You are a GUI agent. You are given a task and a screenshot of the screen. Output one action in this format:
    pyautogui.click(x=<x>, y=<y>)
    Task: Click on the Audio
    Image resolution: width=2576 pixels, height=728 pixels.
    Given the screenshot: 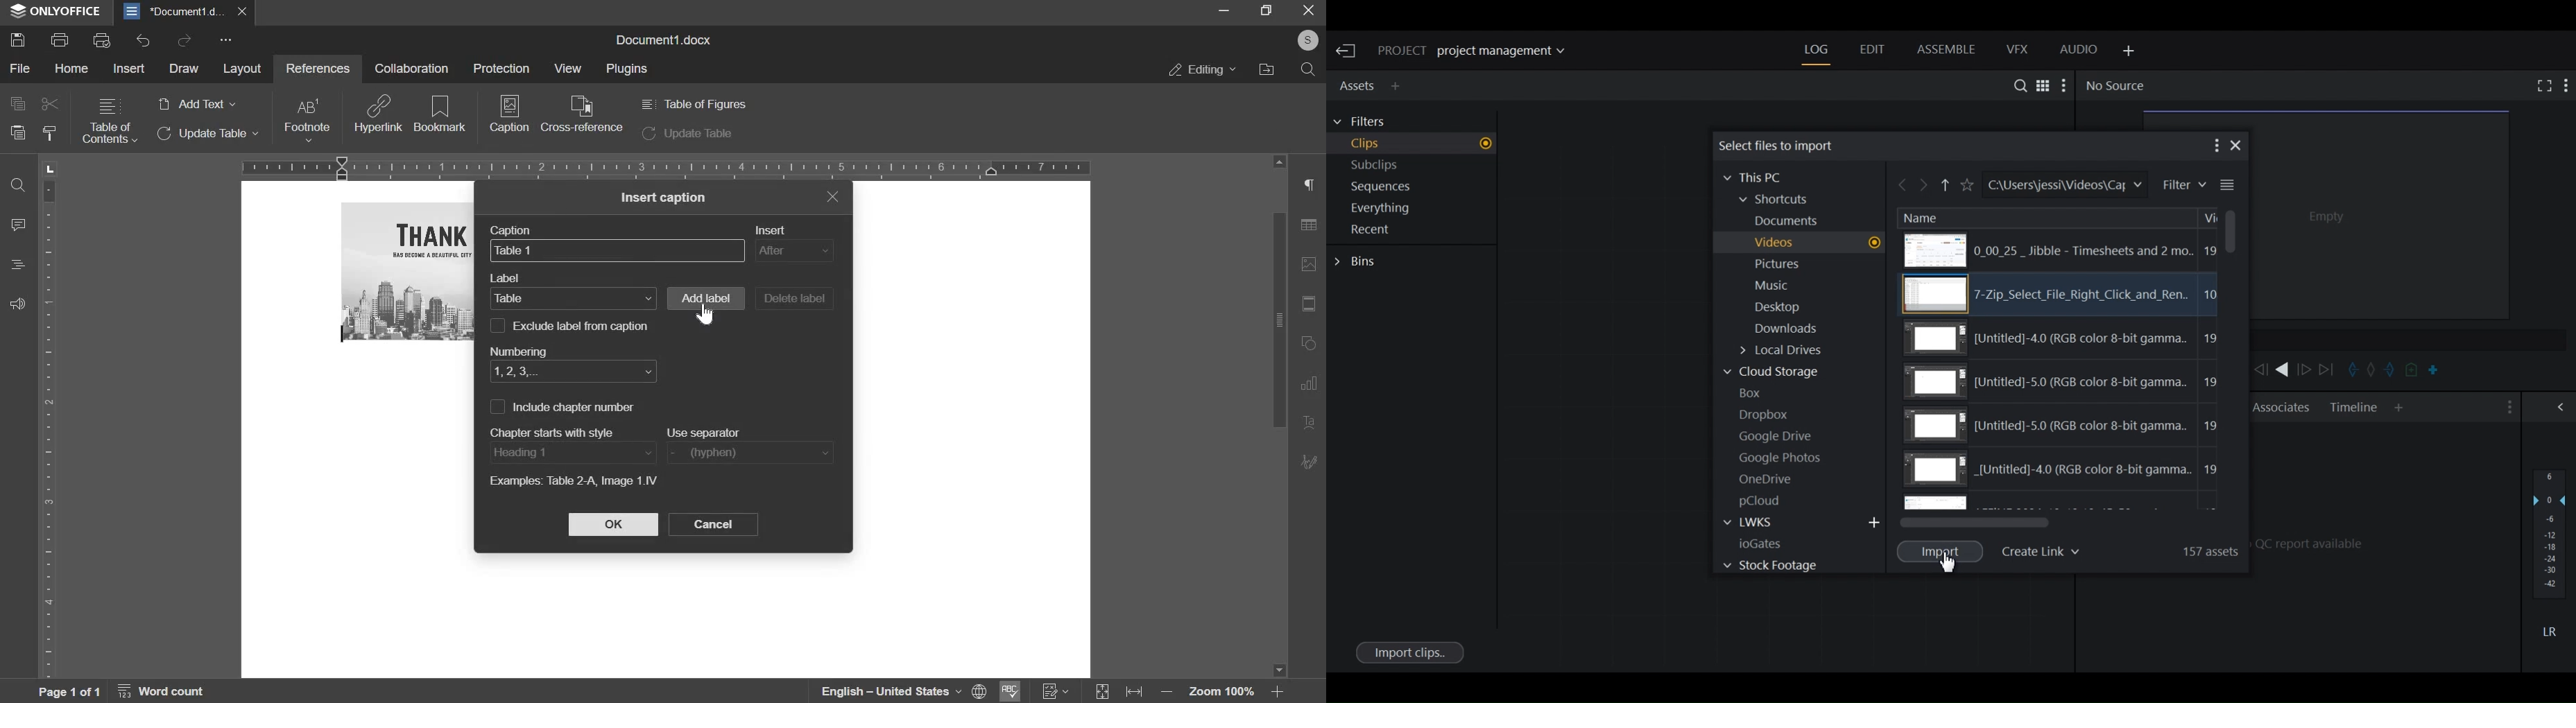 What is the action you would take?
    pyautogui.click(x=2080, y=51)
    